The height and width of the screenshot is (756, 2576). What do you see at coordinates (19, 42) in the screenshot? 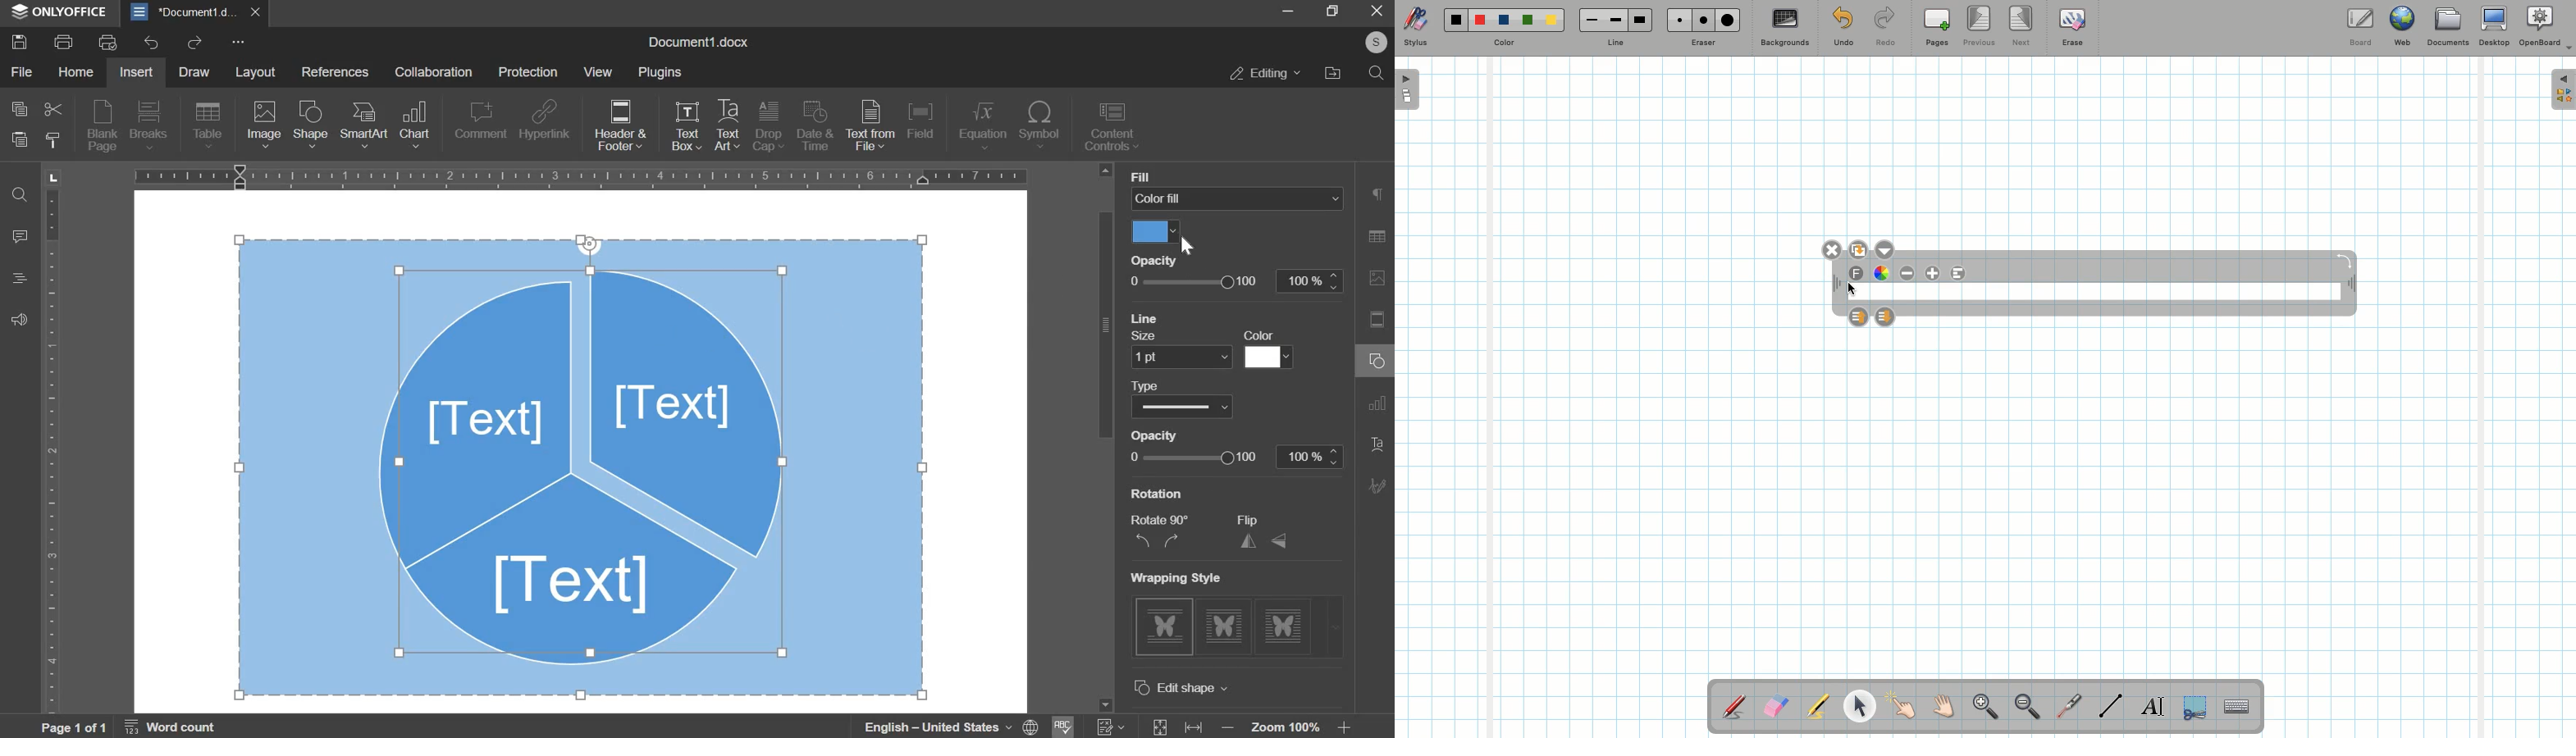
I see `save` at bounding box center [19, 42].